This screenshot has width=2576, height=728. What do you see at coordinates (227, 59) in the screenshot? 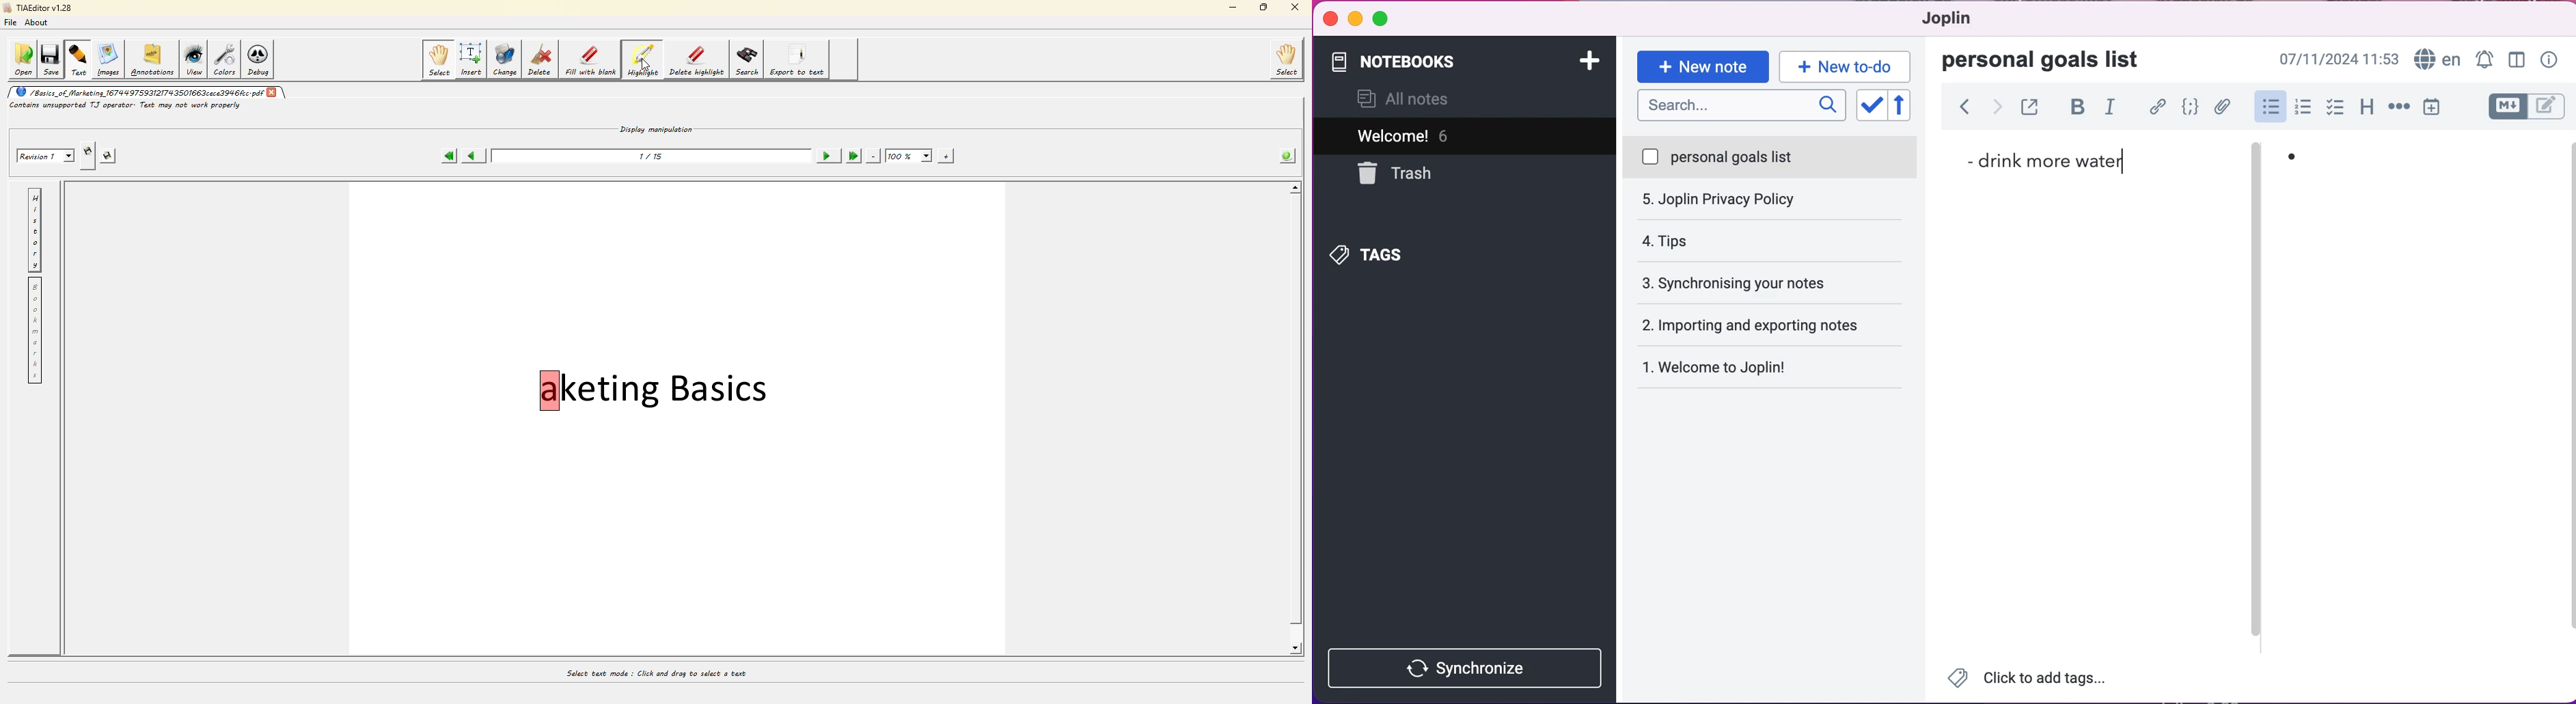
I see `colors` at bounding box center [227, 59].